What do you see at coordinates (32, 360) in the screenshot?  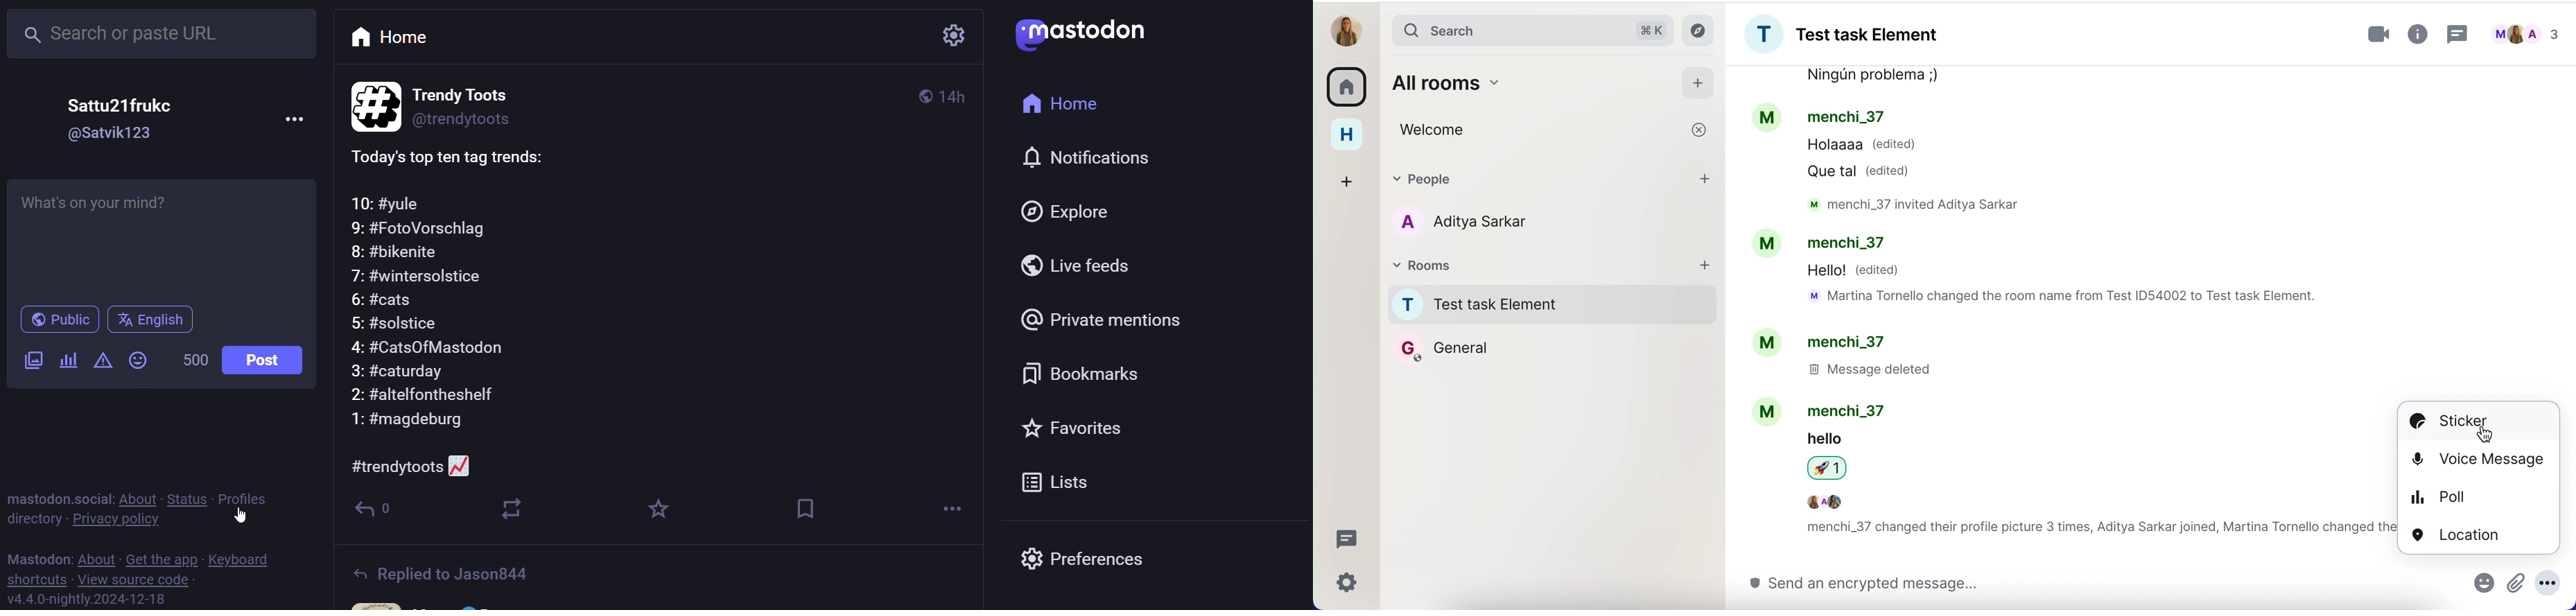 I see `image/video` at bounding box center [32, 360].